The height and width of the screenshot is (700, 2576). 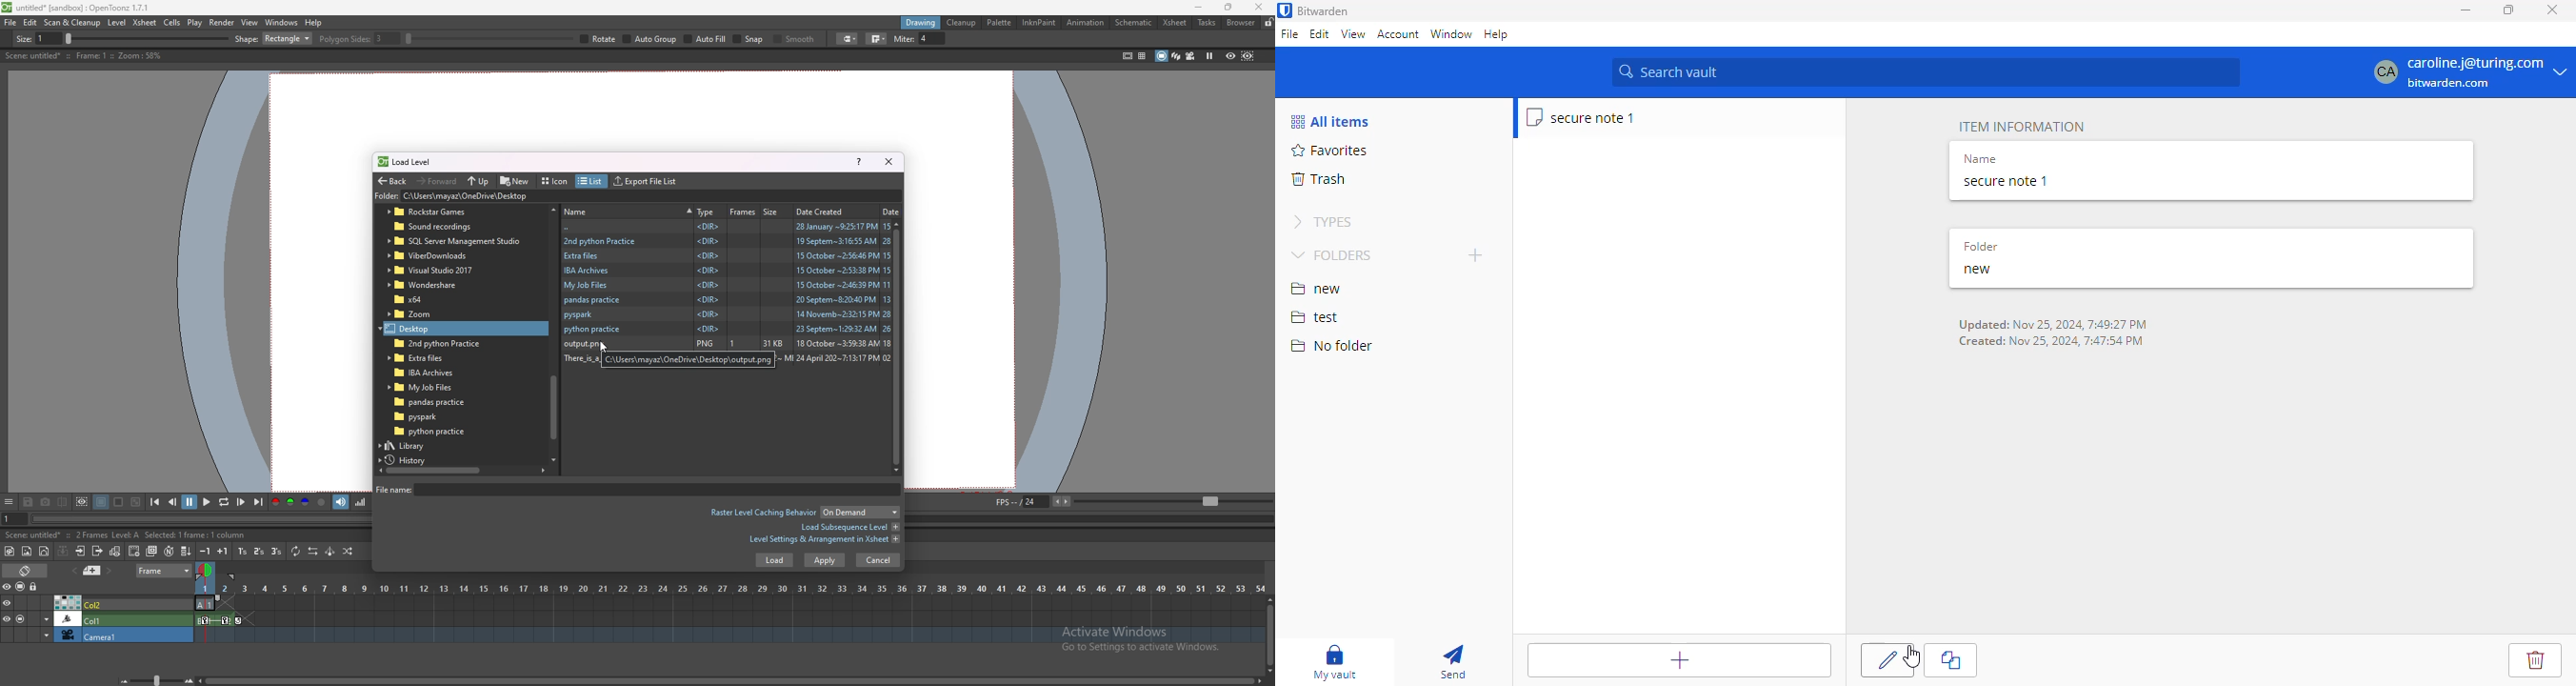 I want to click on add, so click(x=1476, y=254).